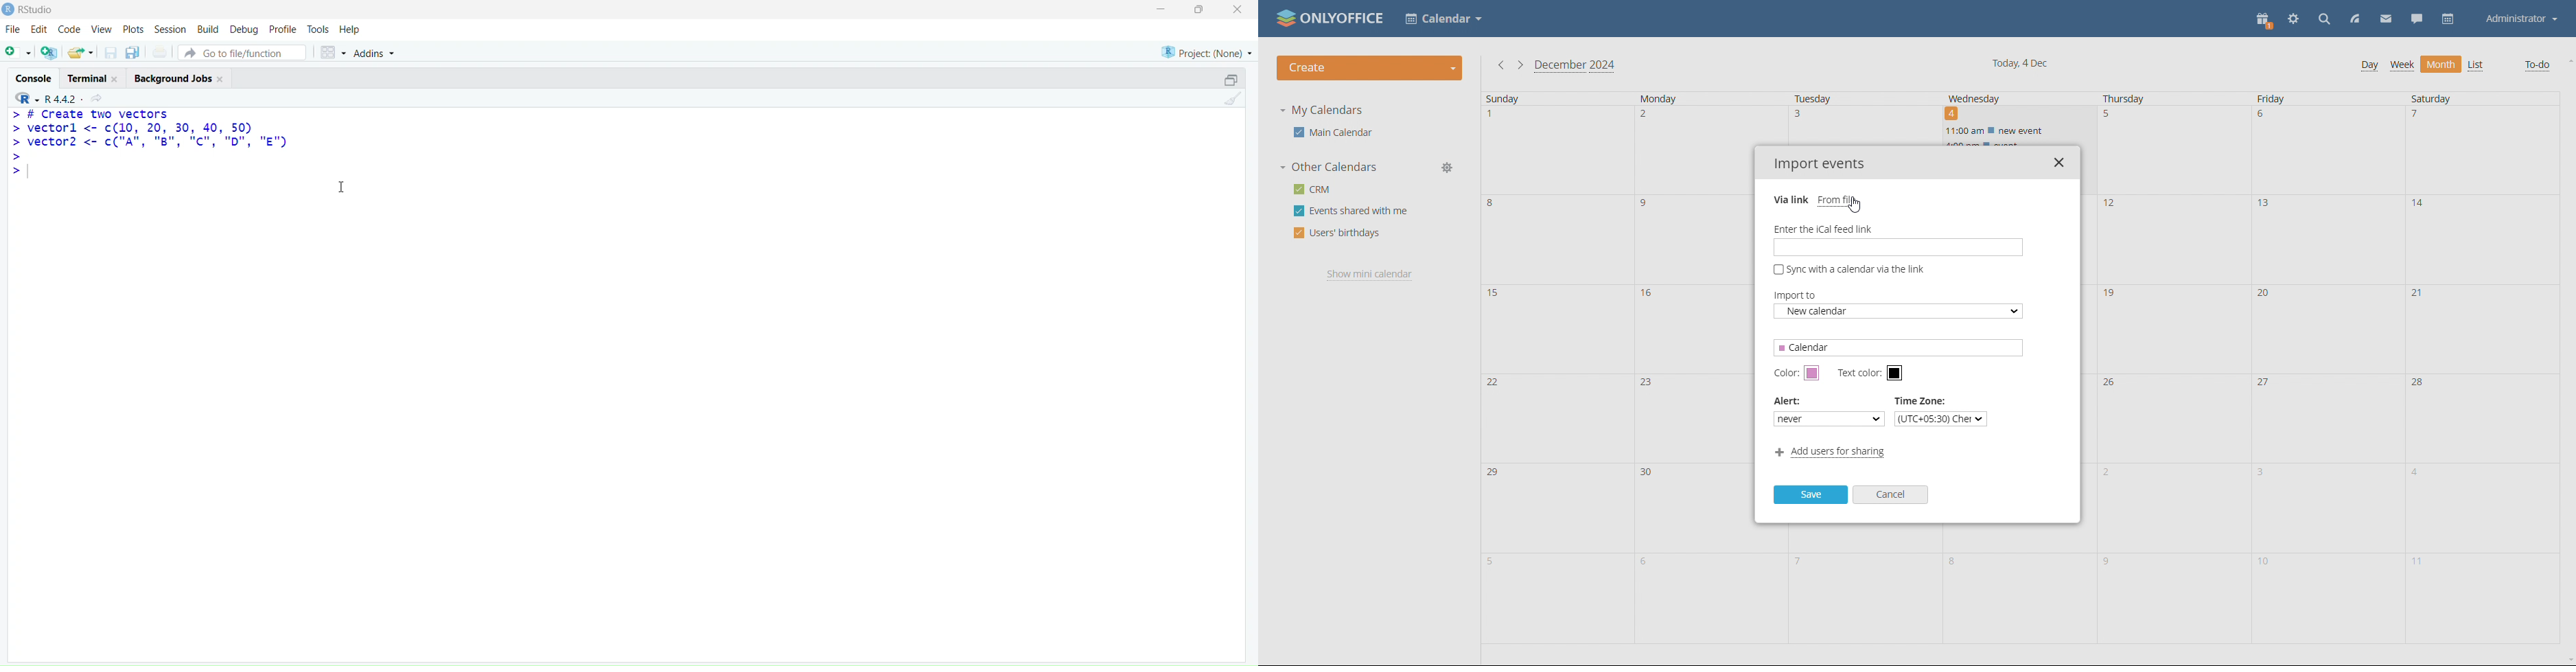 The height and width of the screenshot is (672, 2576). Describe the element at coordinates (245, 29) in the screenshot. I see `Debug` at that location.